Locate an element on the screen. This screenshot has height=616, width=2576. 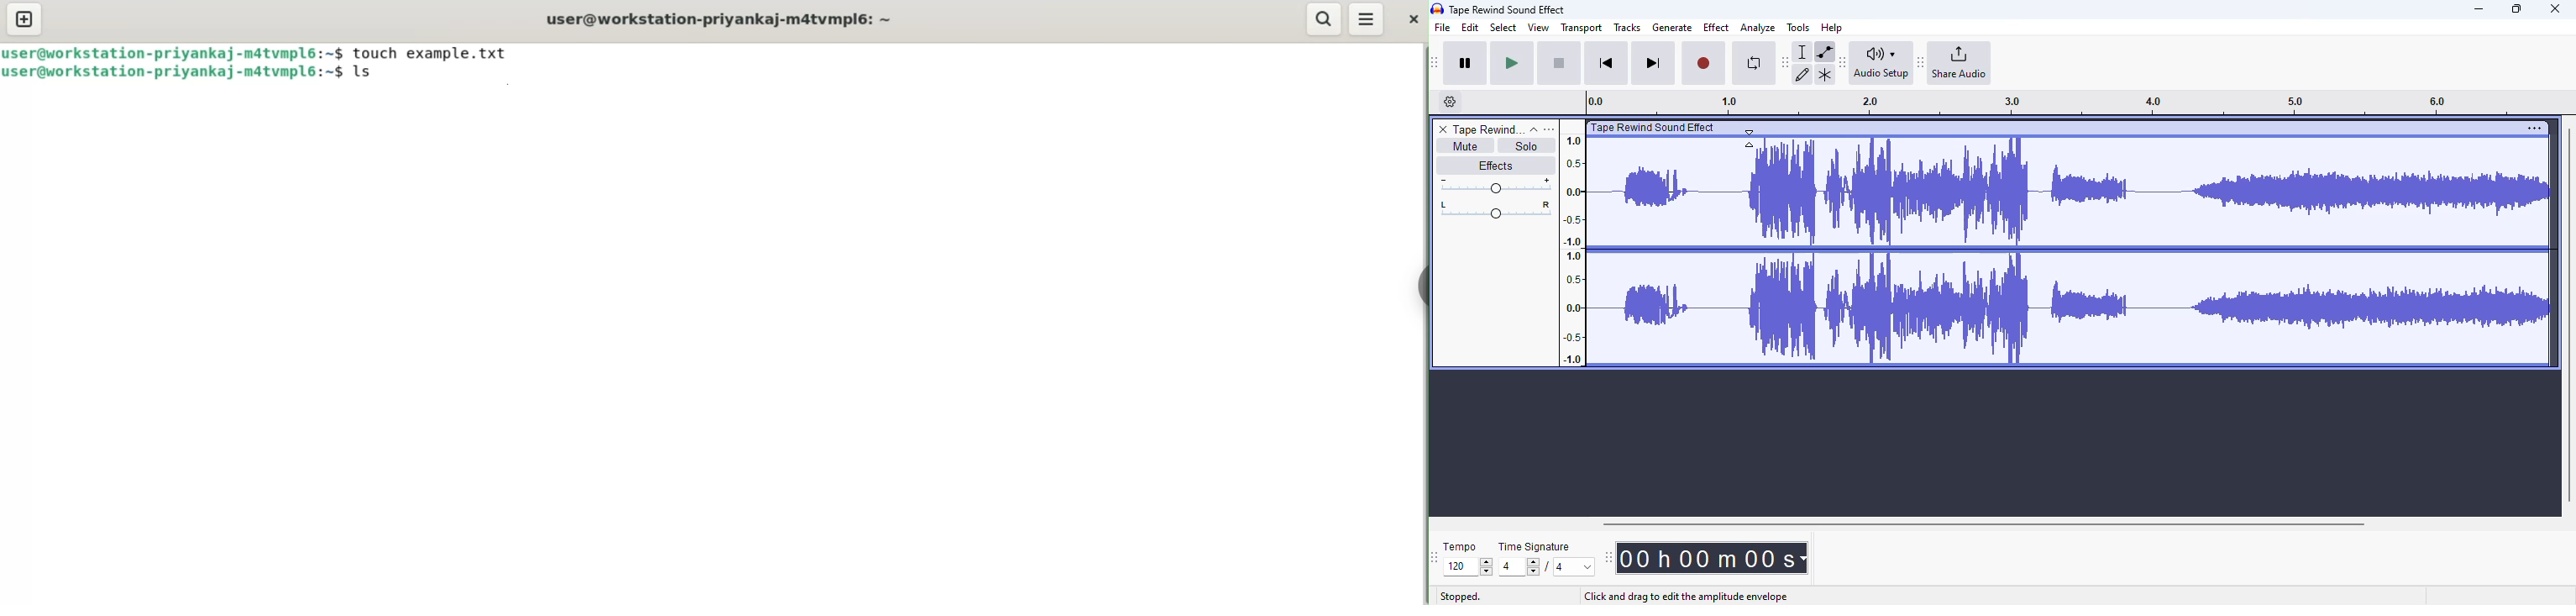
share audio is located at coordinates (1960, 63).